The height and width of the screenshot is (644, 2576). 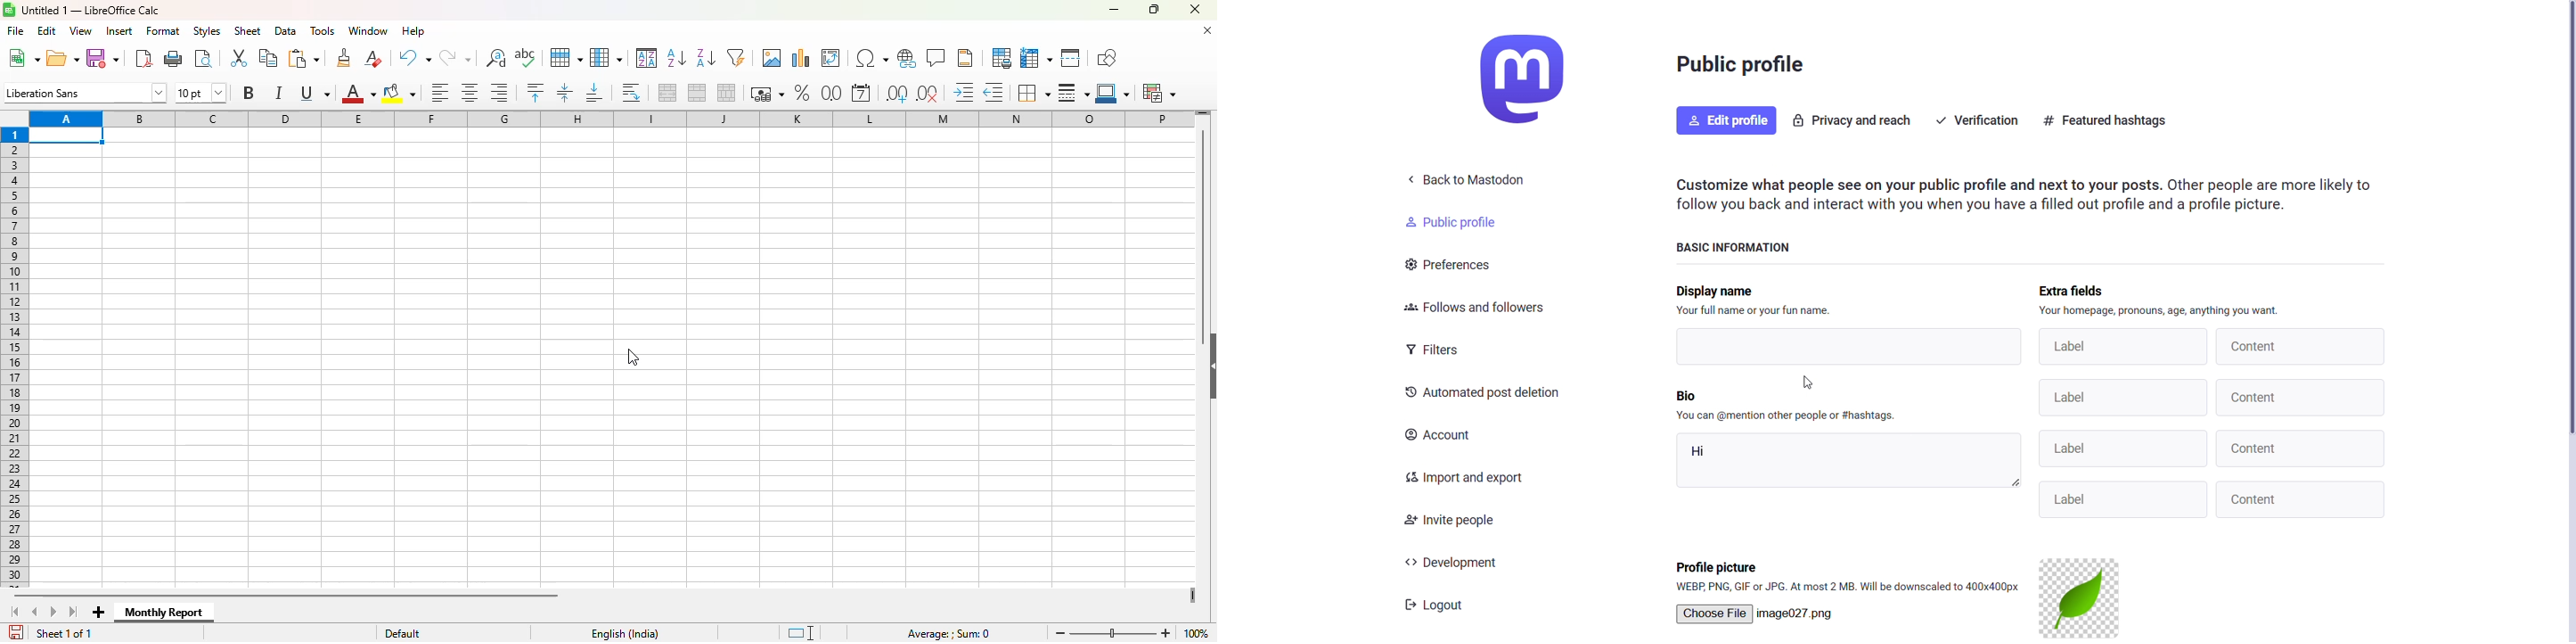 What do you see at coordinates (85, 92) in the screenshot?
I see `font name` at bounding box center [85, 92].